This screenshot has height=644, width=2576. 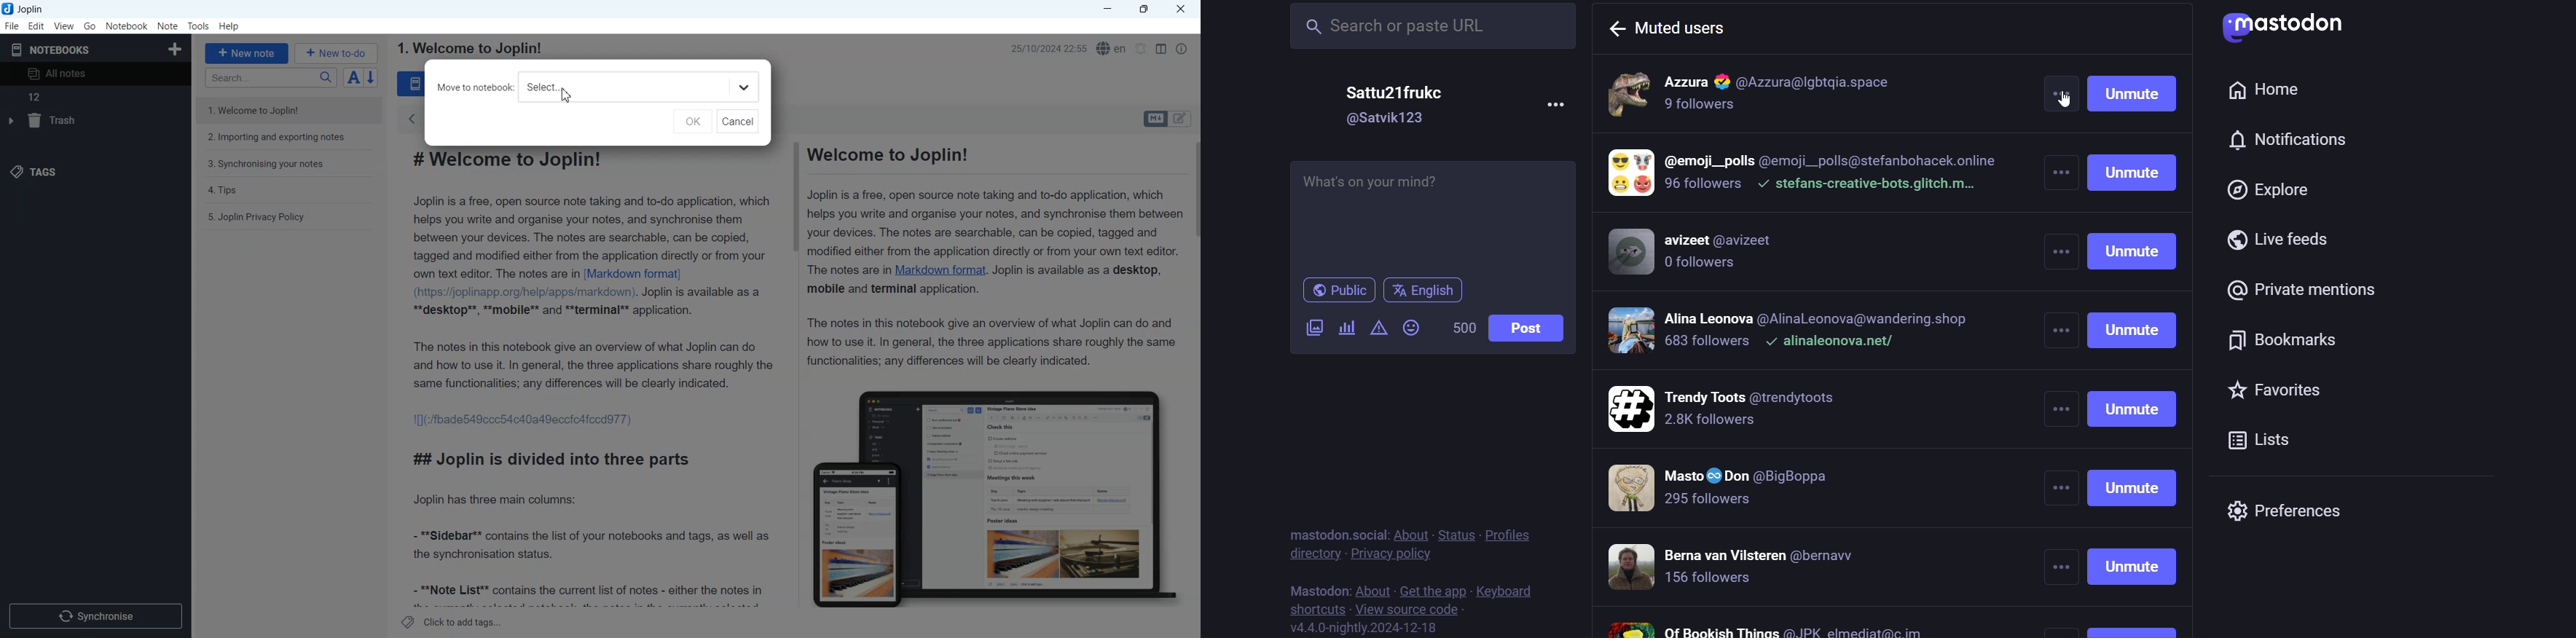 I want to click on Search bar, so click(x=271, y=78).